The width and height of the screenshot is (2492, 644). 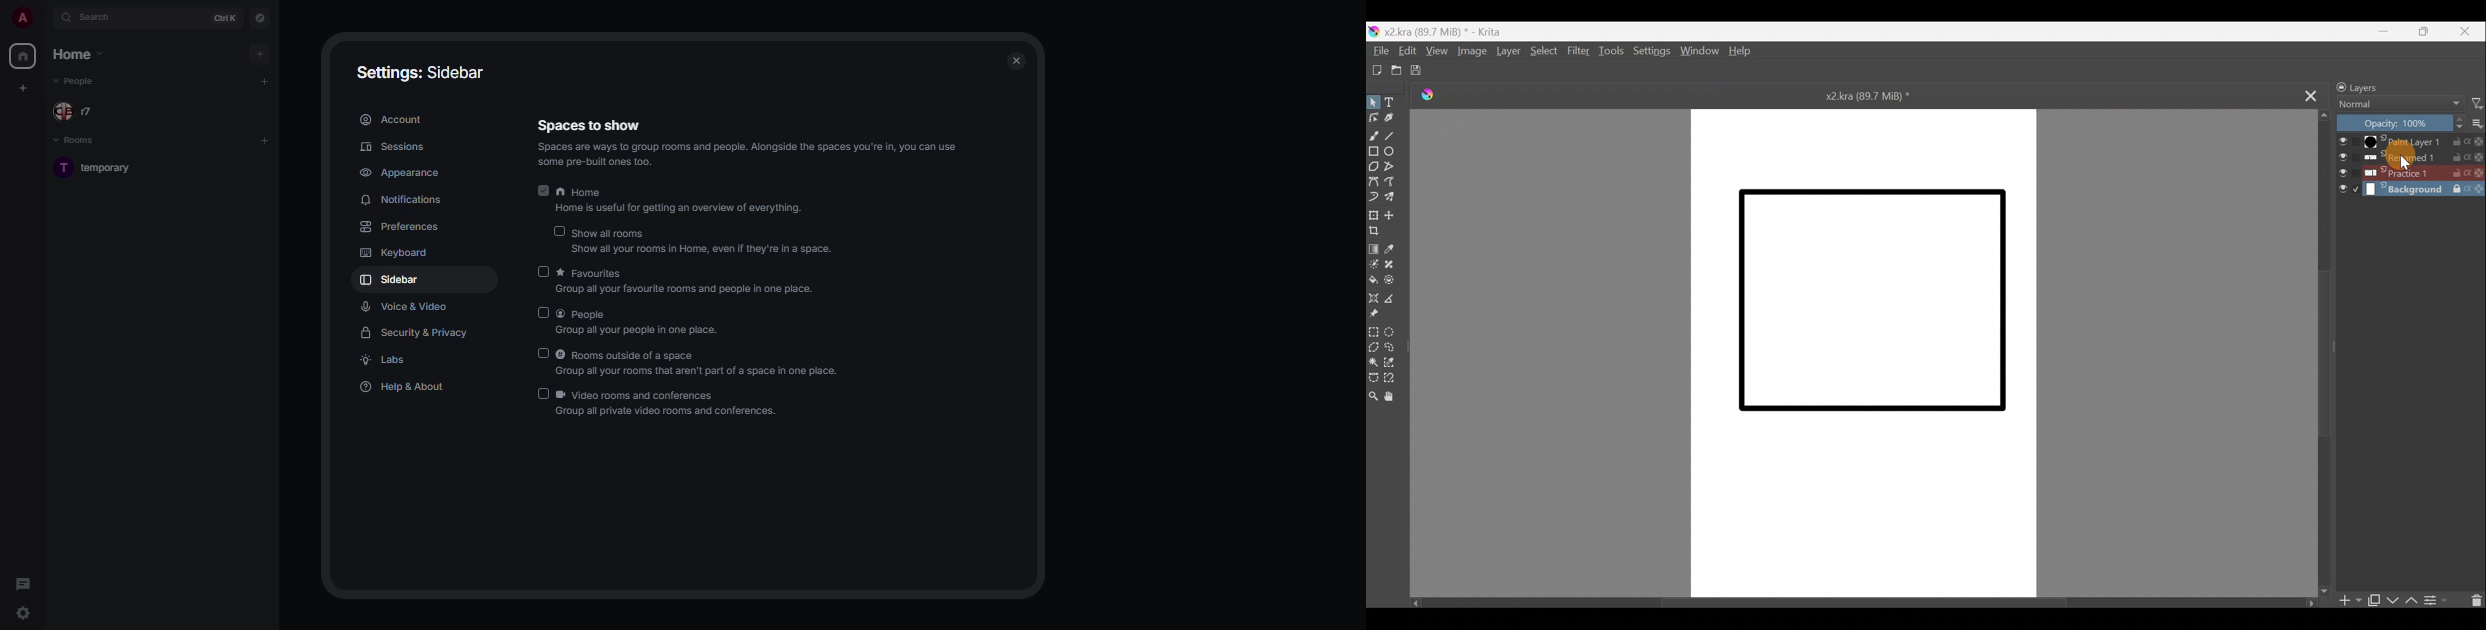 I want to click on Move a layer, so click(x=1393, y=214).